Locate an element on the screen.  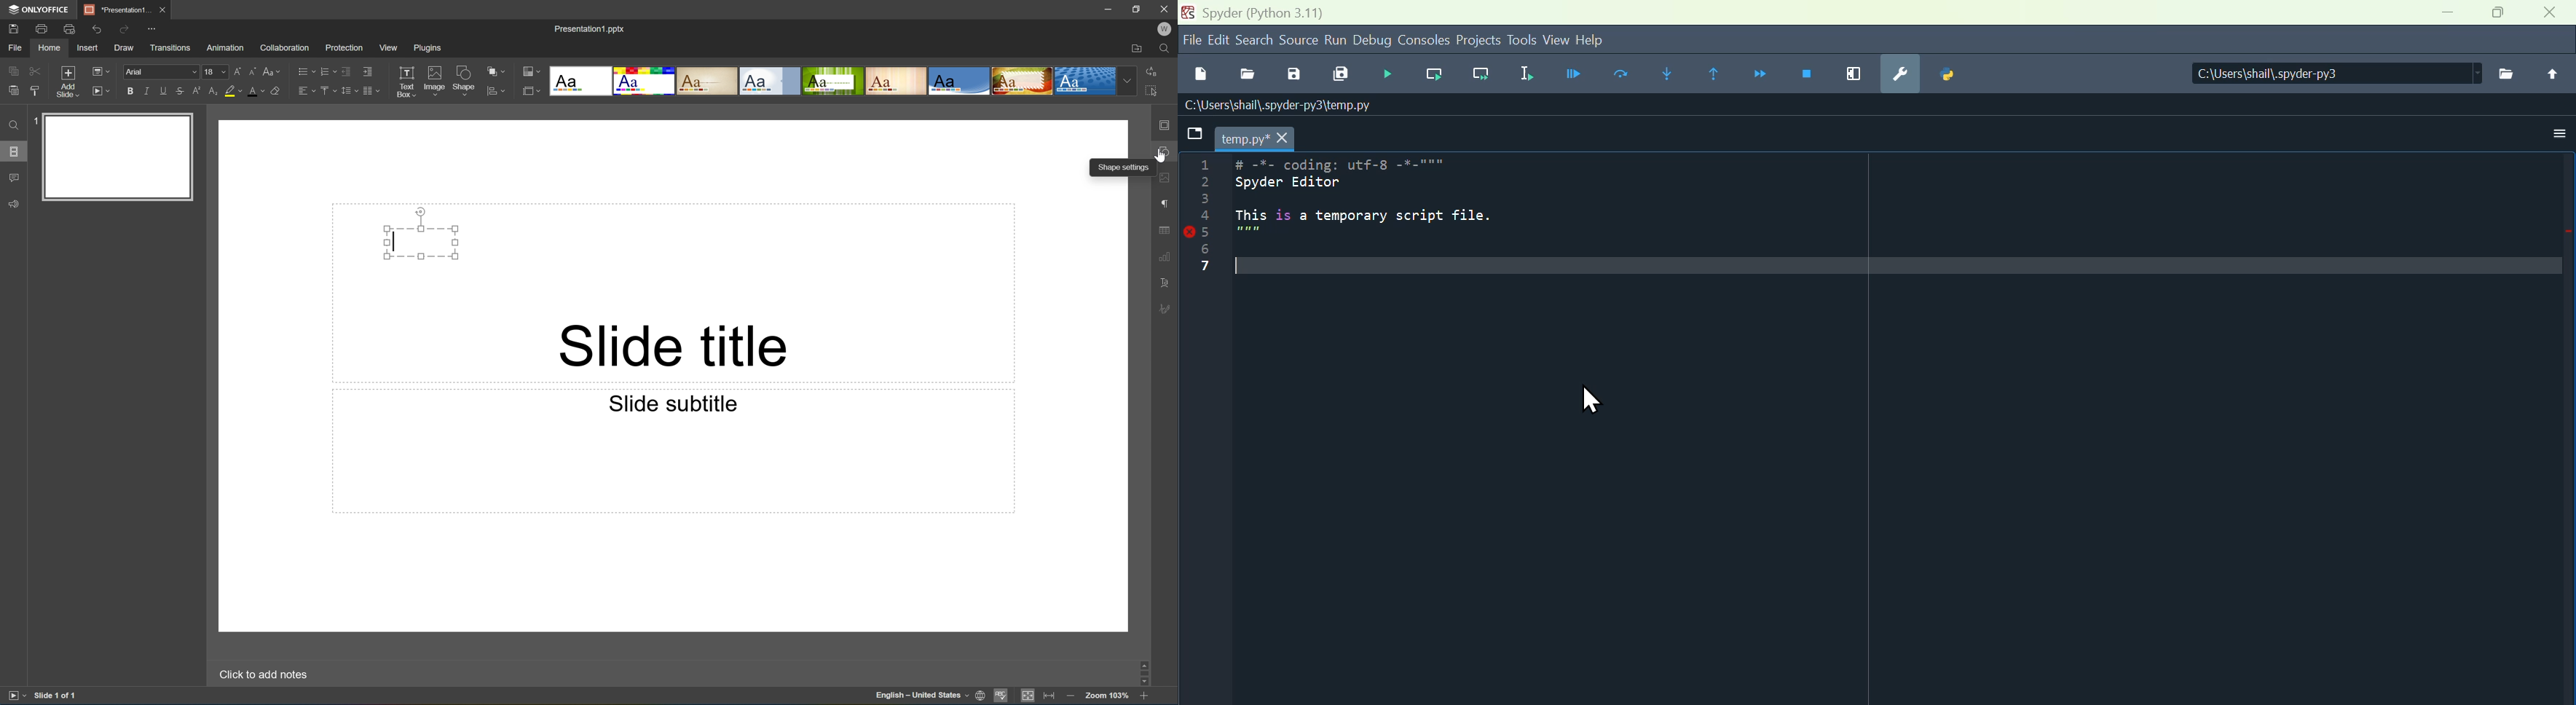
shape settings is located at coordinates (1166, 152).